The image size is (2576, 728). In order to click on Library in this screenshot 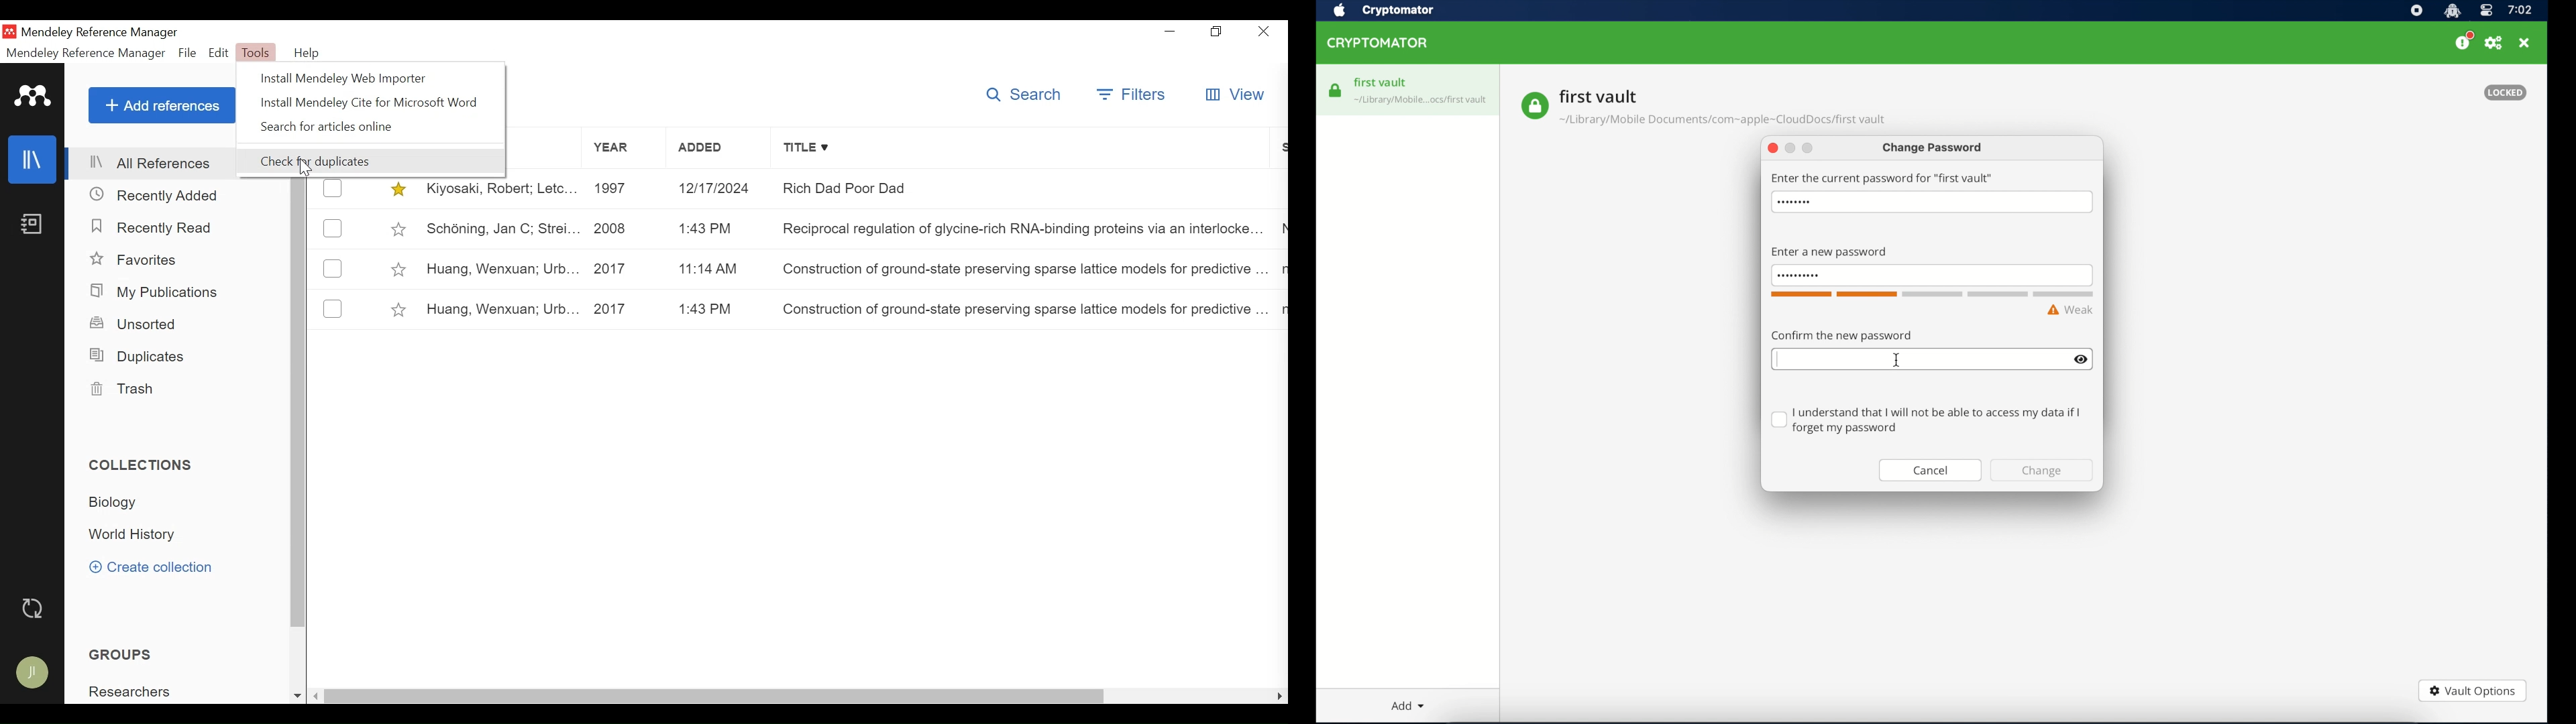, I will do `click(33, 159)`.